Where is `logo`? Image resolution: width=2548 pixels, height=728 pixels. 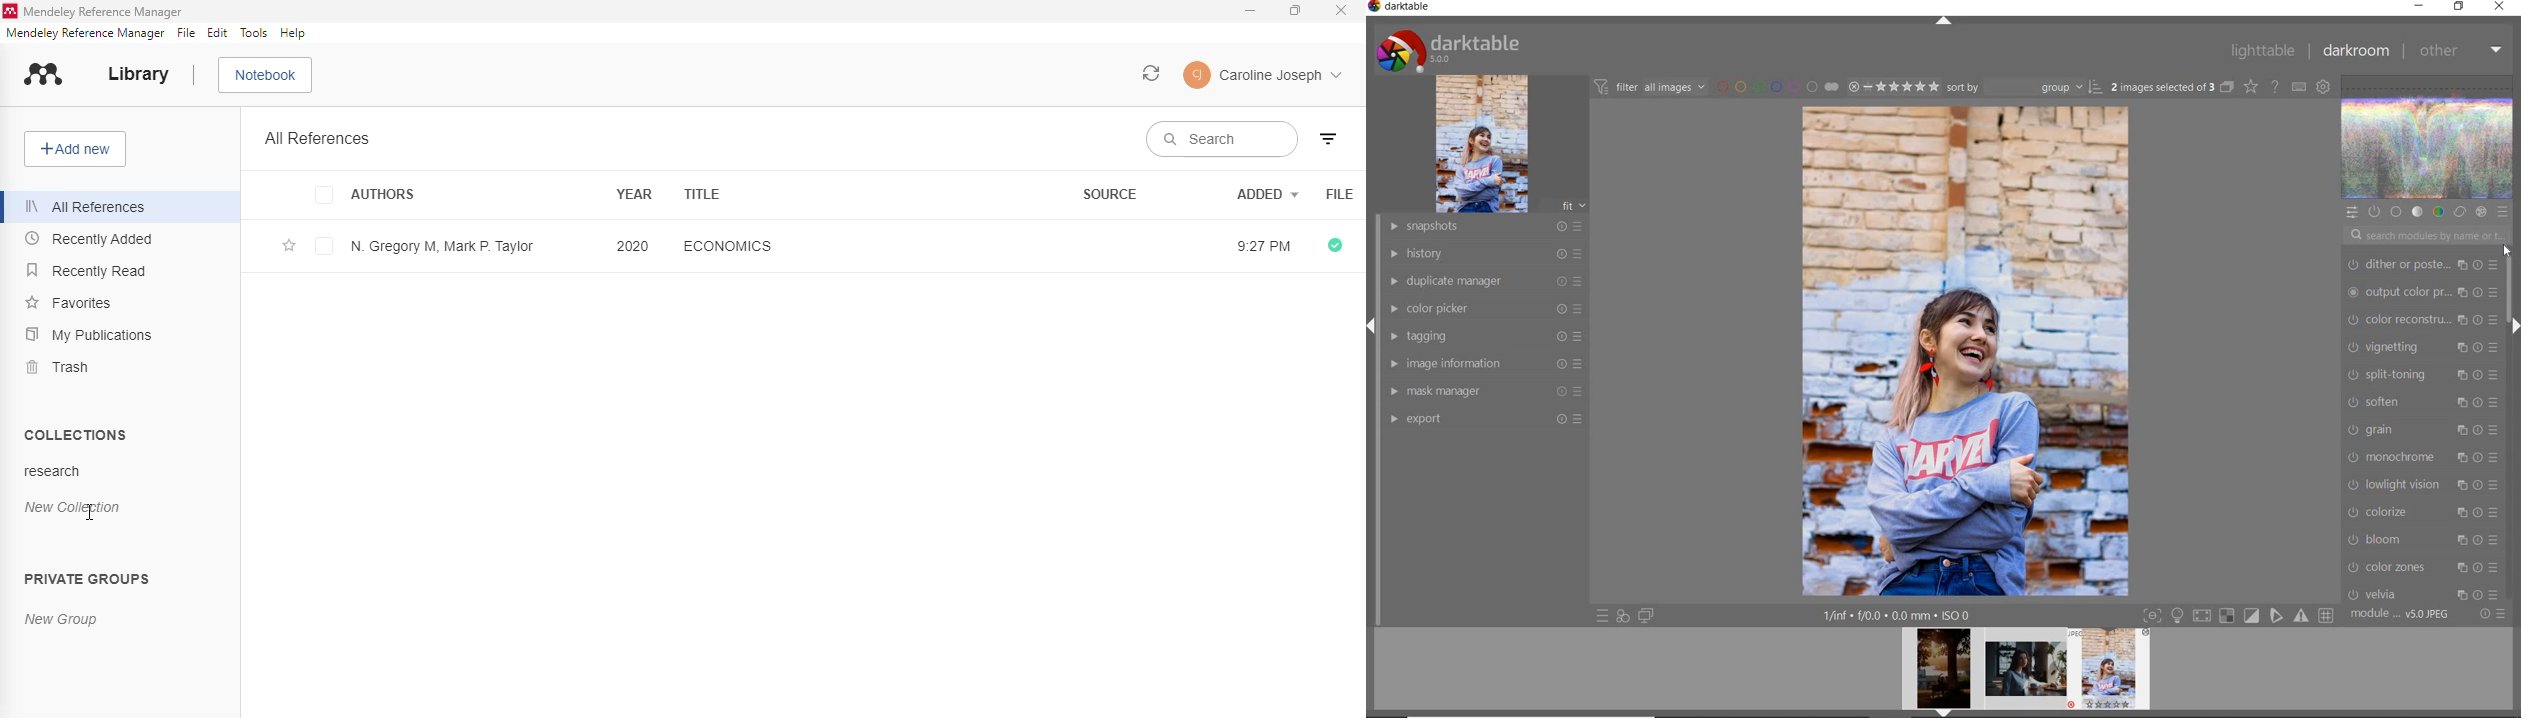
logo is located at coordinates (9, 12).